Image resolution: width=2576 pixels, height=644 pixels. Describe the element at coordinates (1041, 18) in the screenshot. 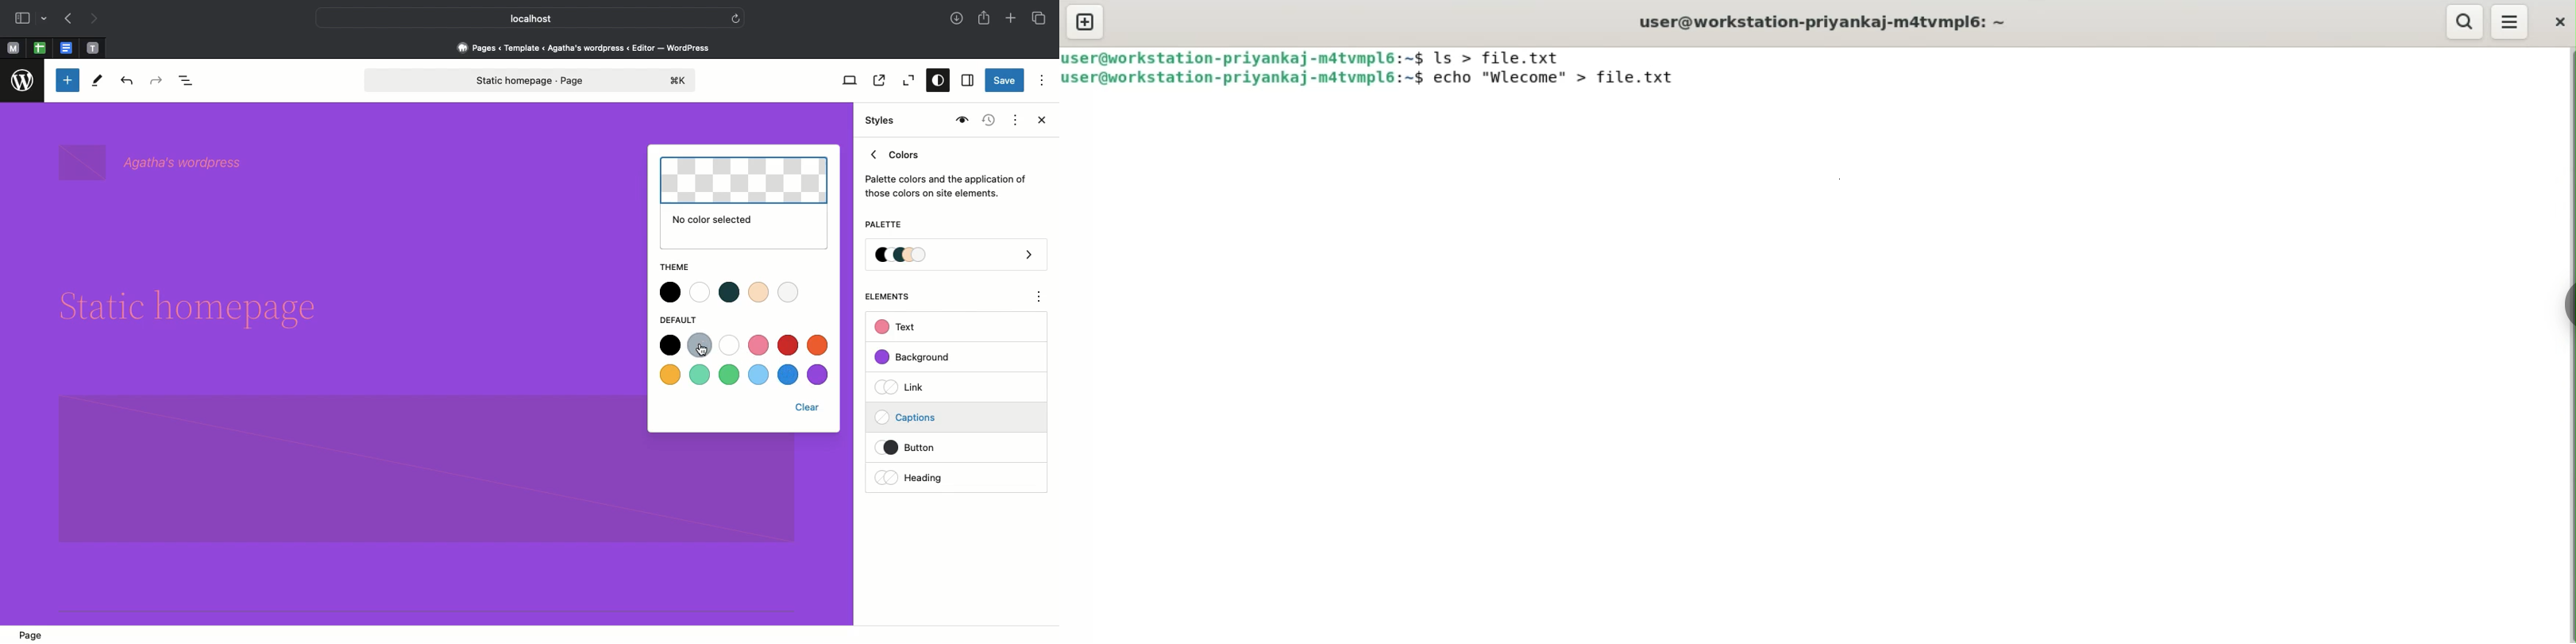

I see `Tabs` at that location.